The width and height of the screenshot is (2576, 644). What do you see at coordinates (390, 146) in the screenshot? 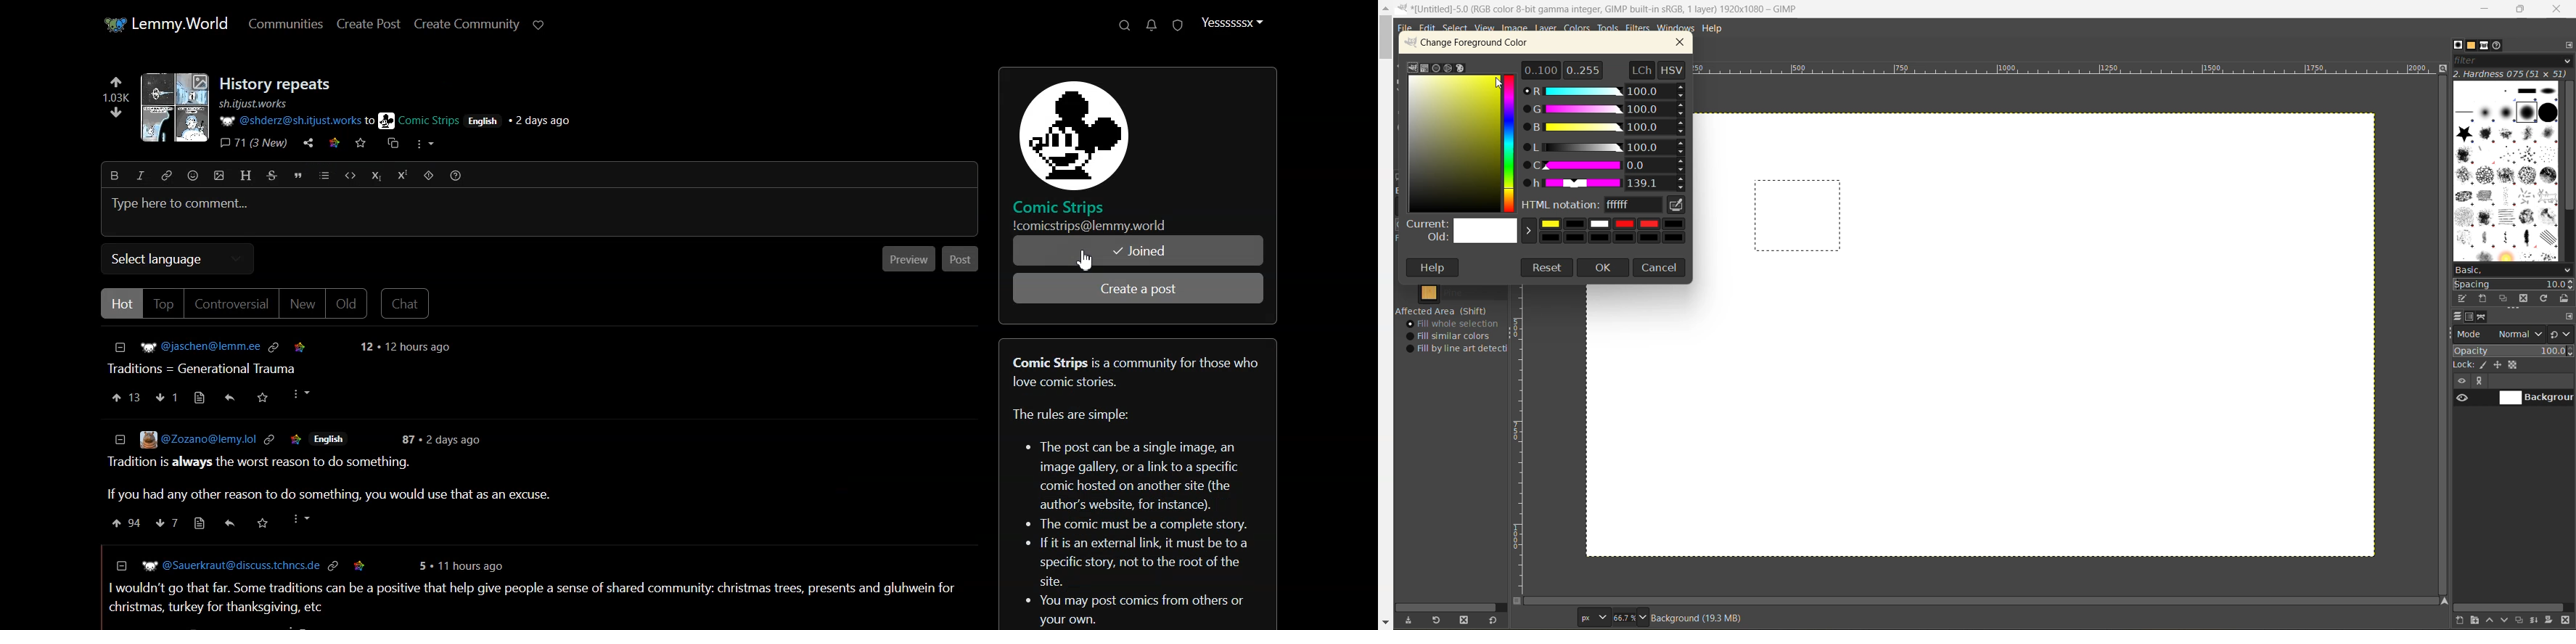
I see `Copy` at bounding box center [390, 146].